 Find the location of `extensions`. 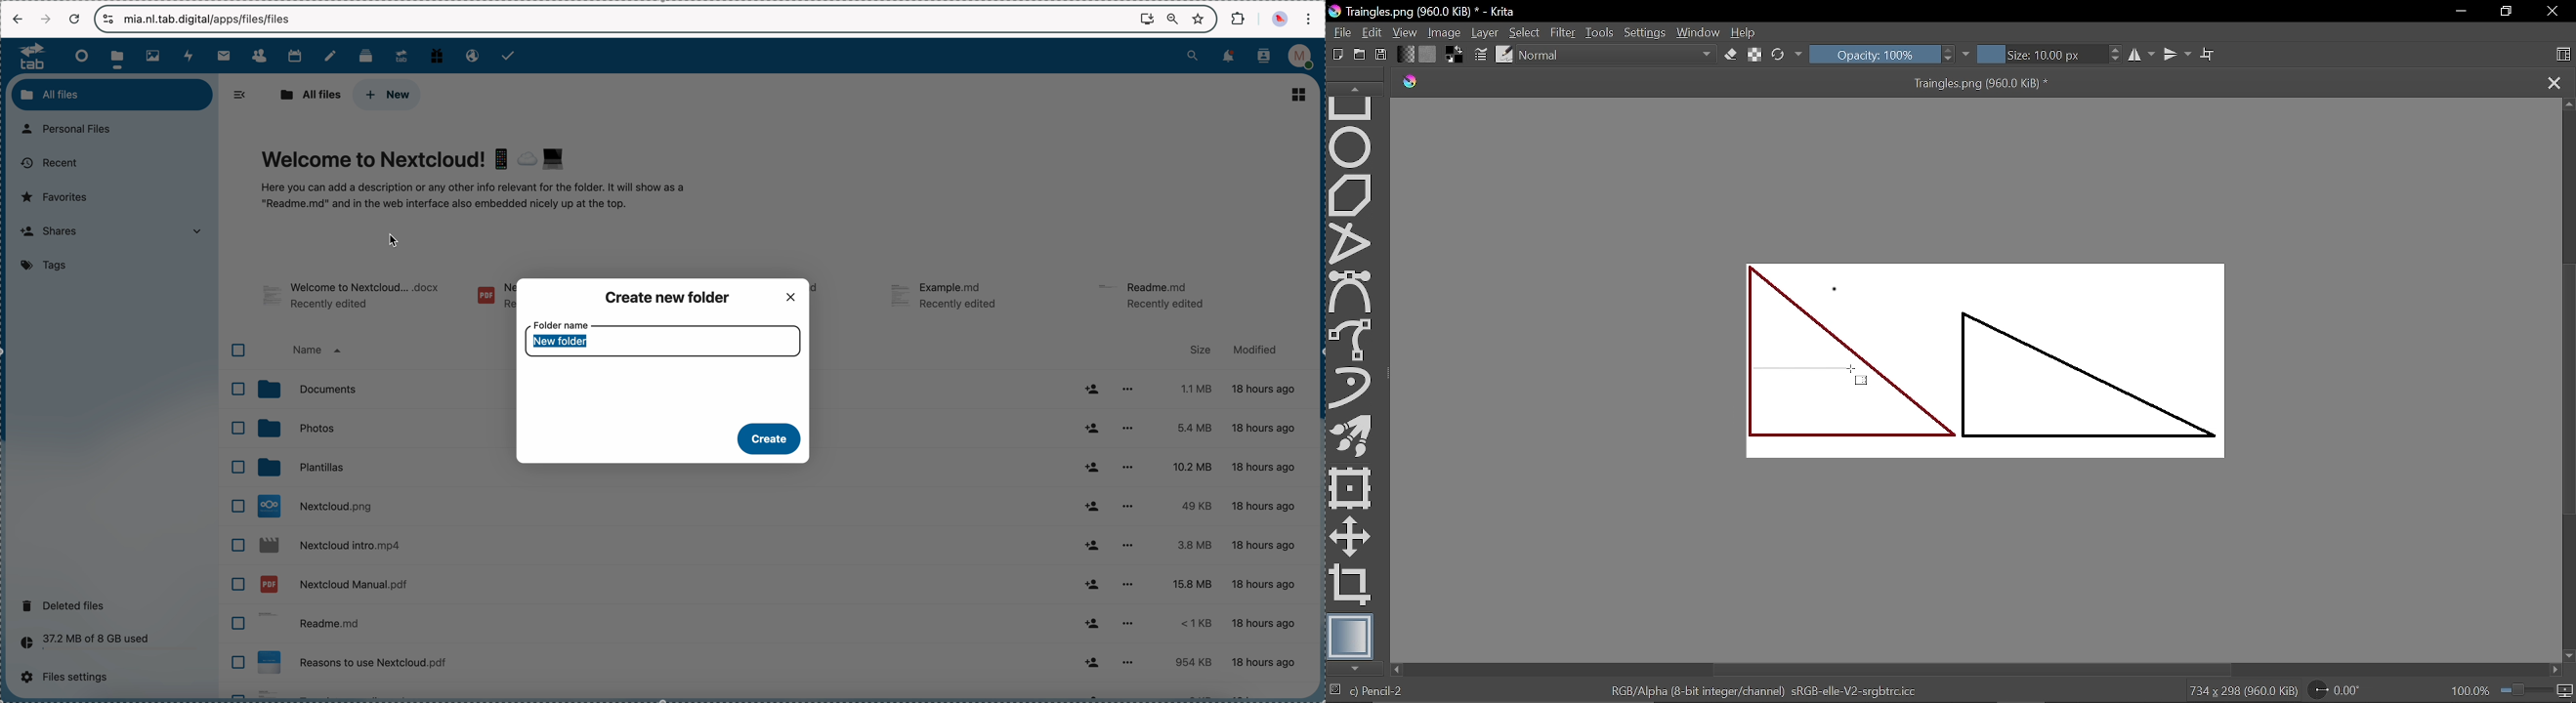

extensions is located at coordinates (1240, 18).